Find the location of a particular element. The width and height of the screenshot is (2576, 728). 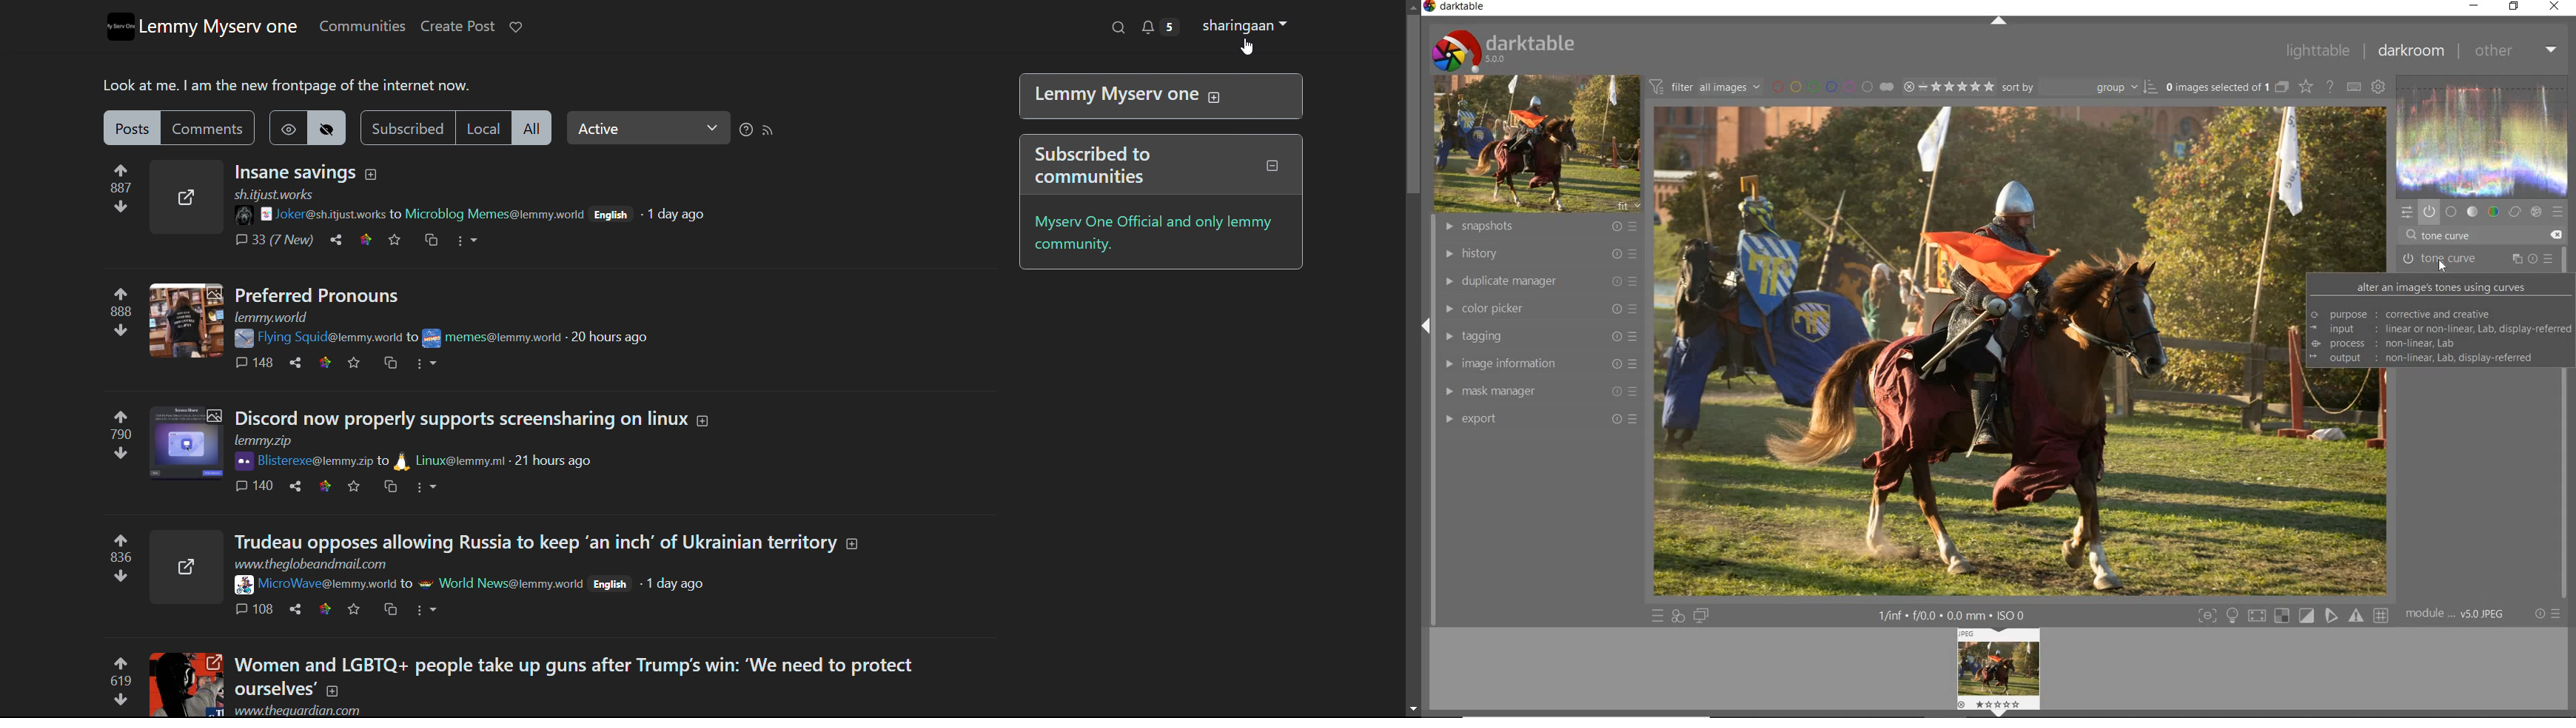

other is located at coordinates (2515, 50).